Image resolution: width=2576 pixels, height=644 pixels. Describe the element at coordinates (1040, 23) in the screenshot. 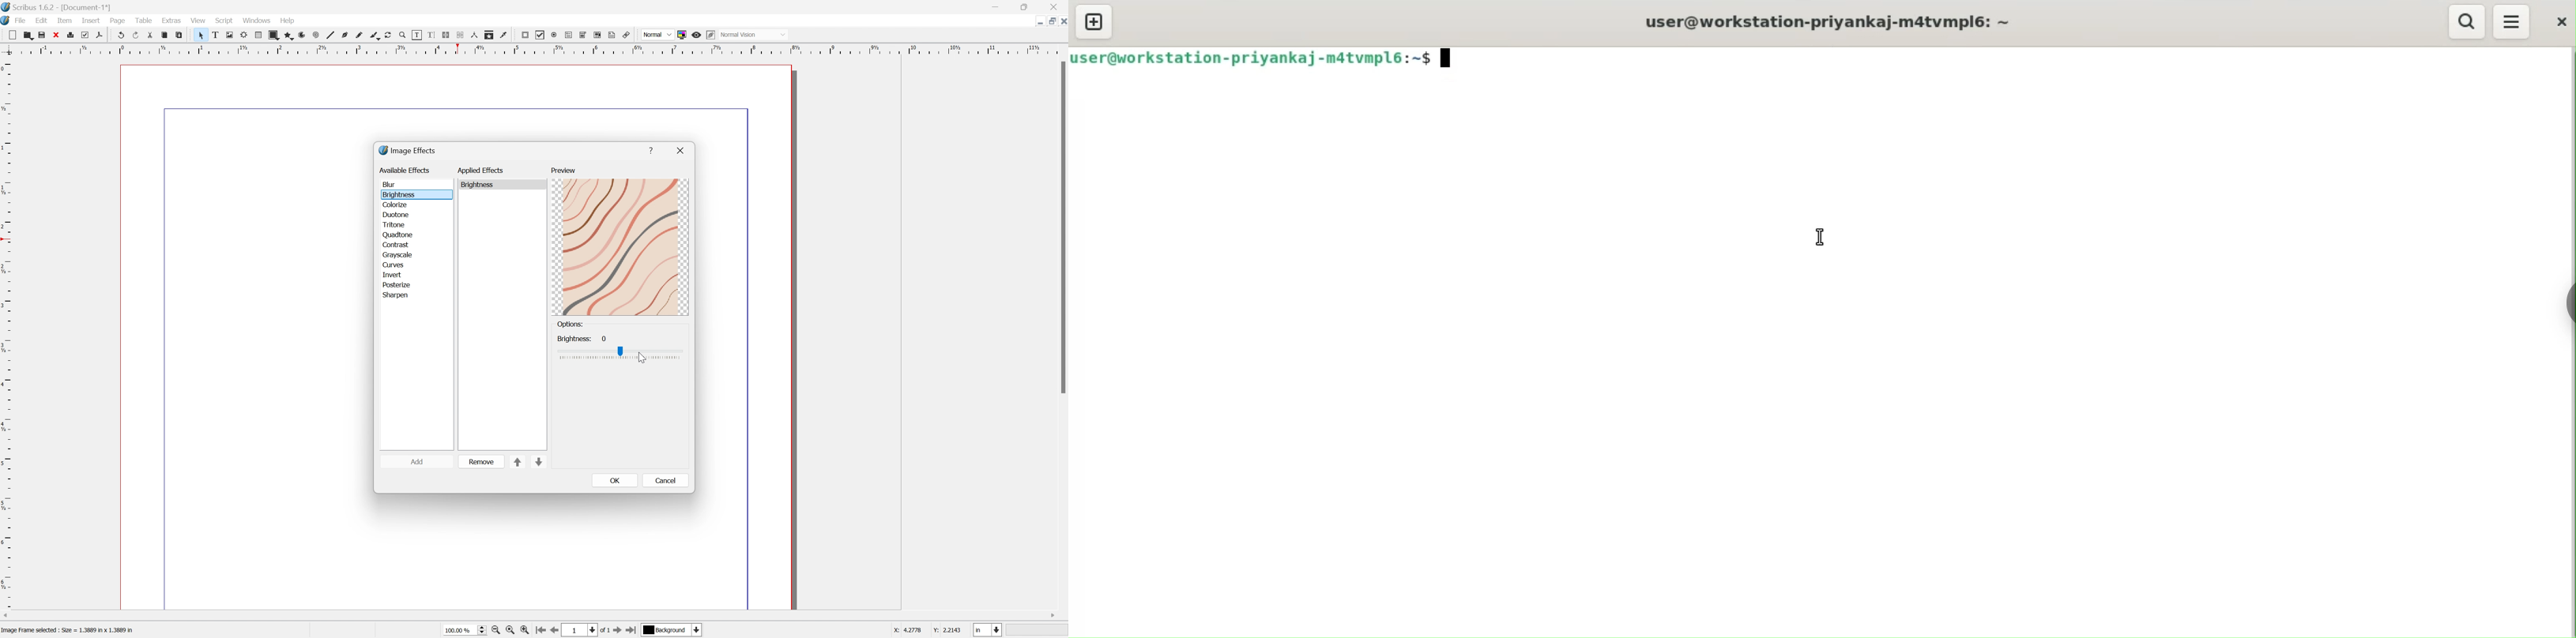

I see `Restore Down` at that location.